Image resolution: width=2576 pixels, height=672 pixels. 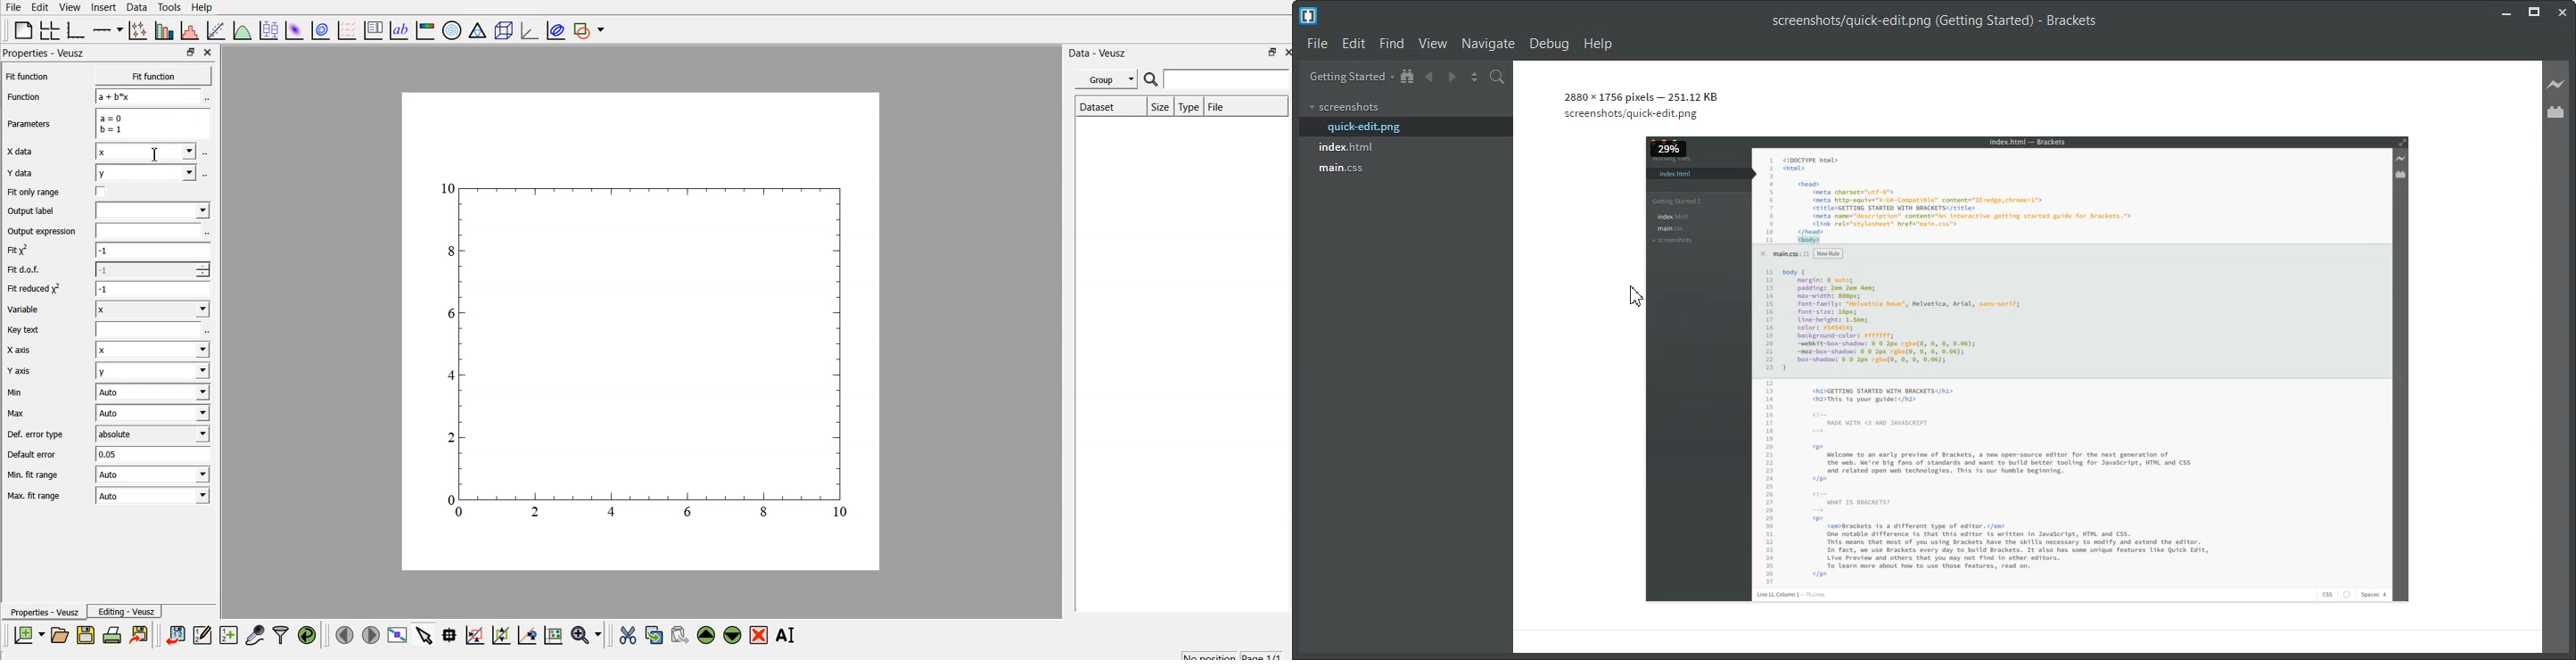 I want to click on save, so click(x=86, y=636).